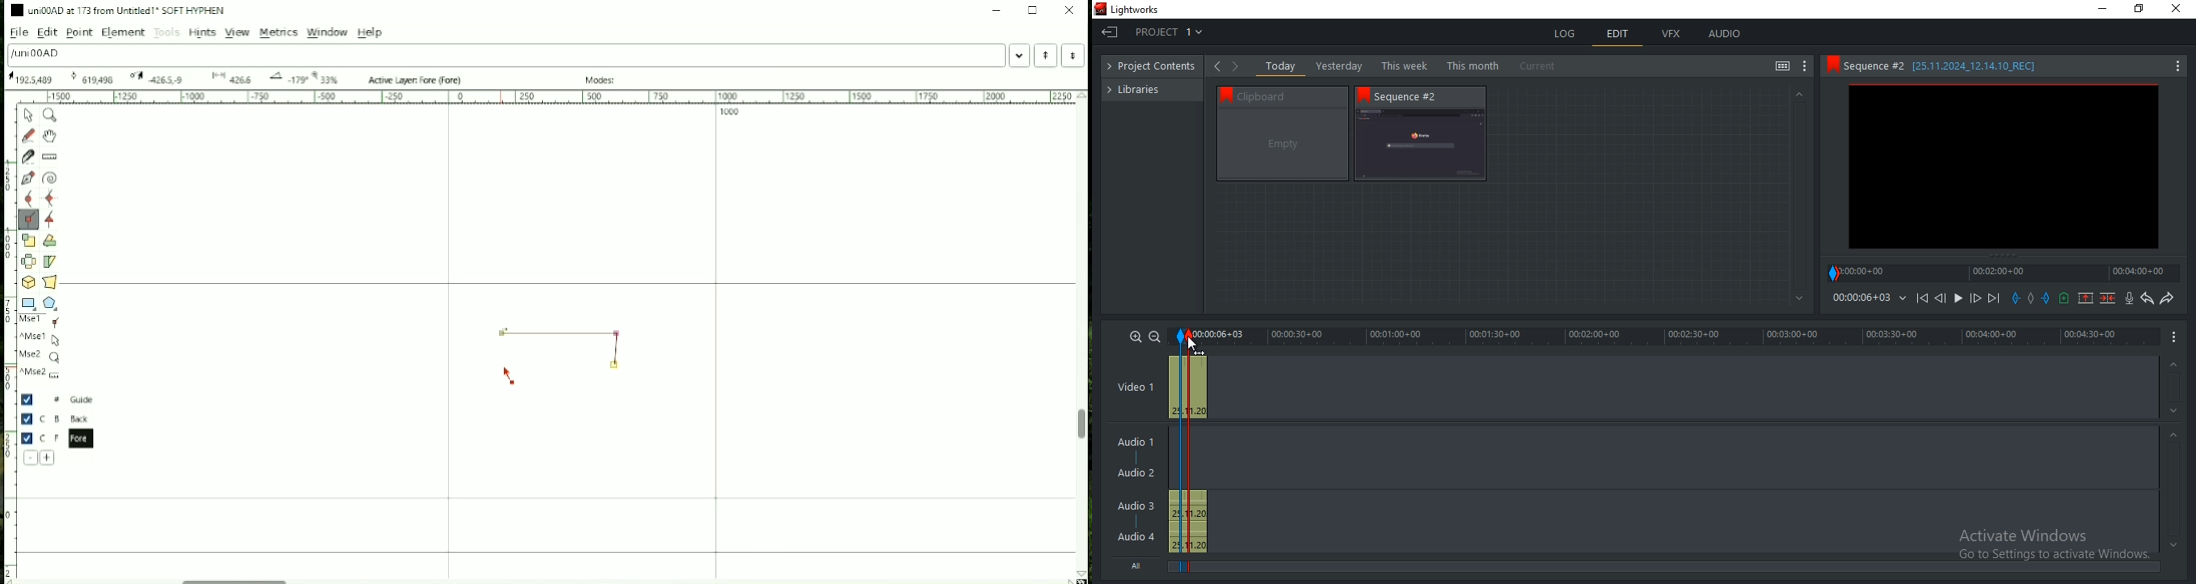 This screenshot has width=2212, height=588. Describe the element at coordinates (1136, 388) in the screenshot. I see `Video 1` at that location.